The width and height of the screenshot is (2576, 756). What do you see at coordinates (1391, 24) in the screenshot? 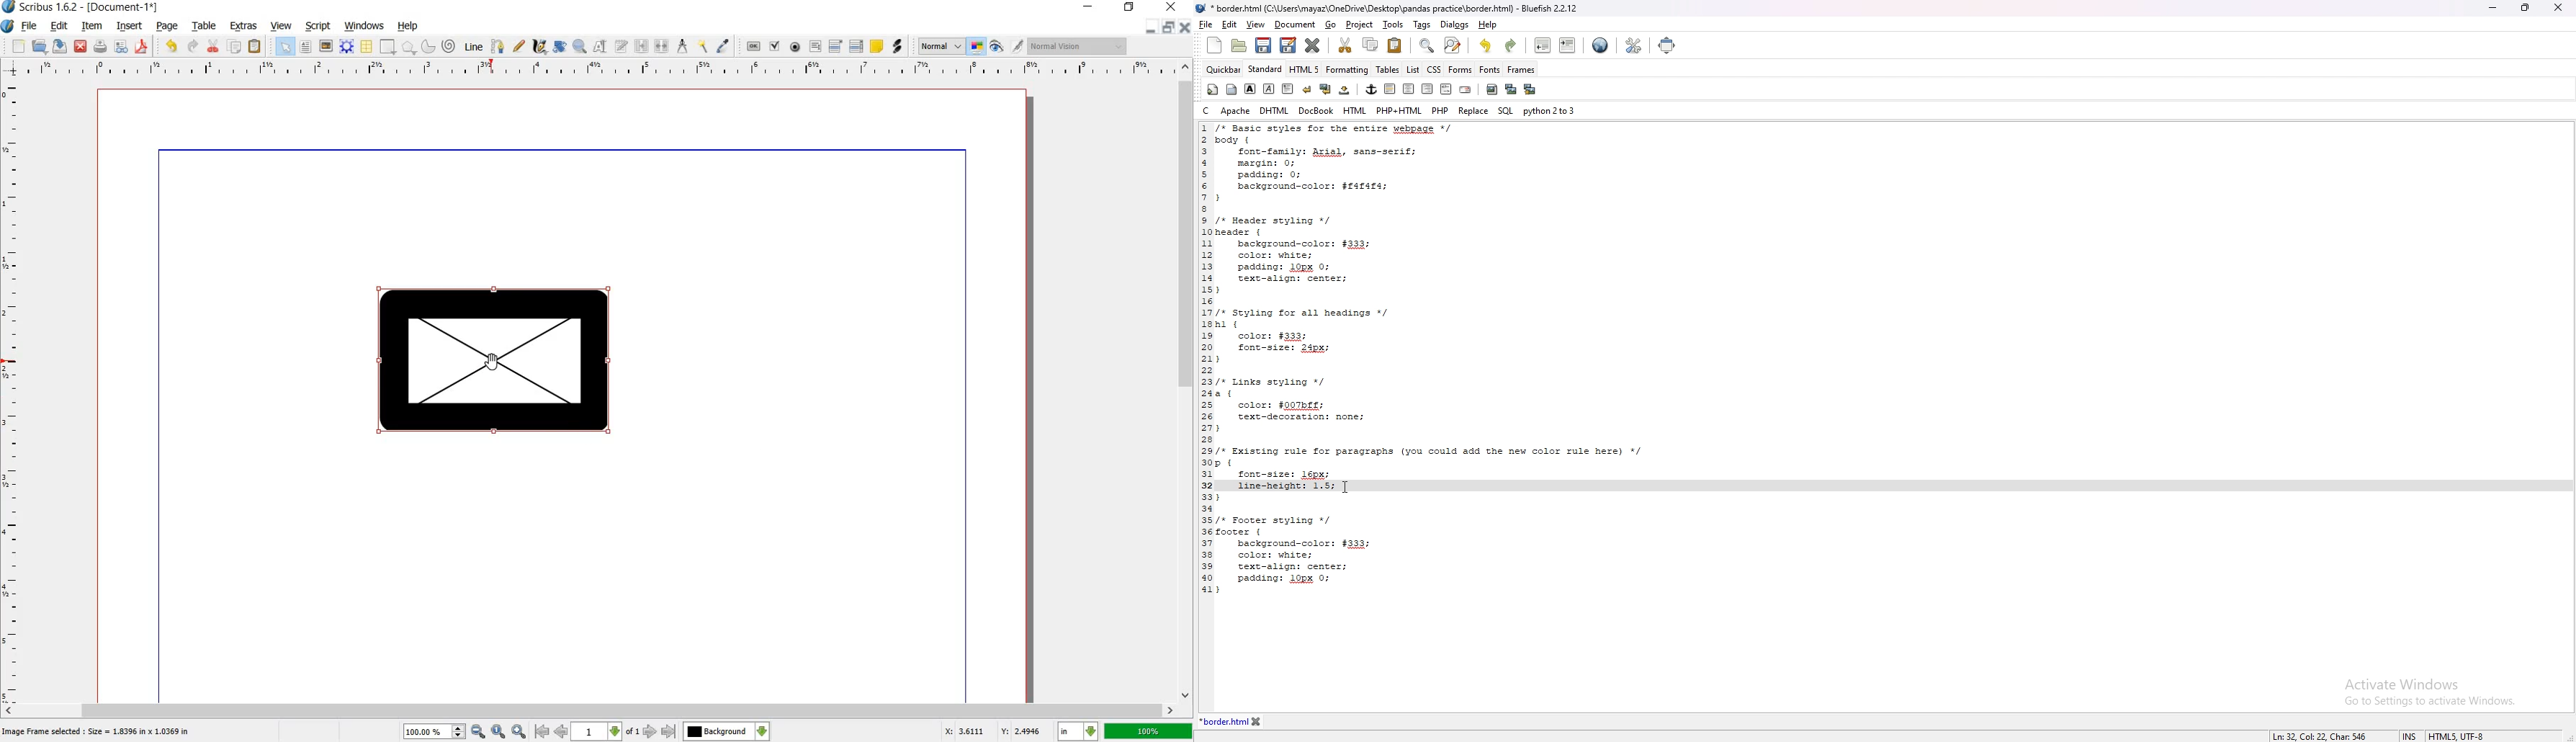
I see `tools` at bounding box center [1391, 24].